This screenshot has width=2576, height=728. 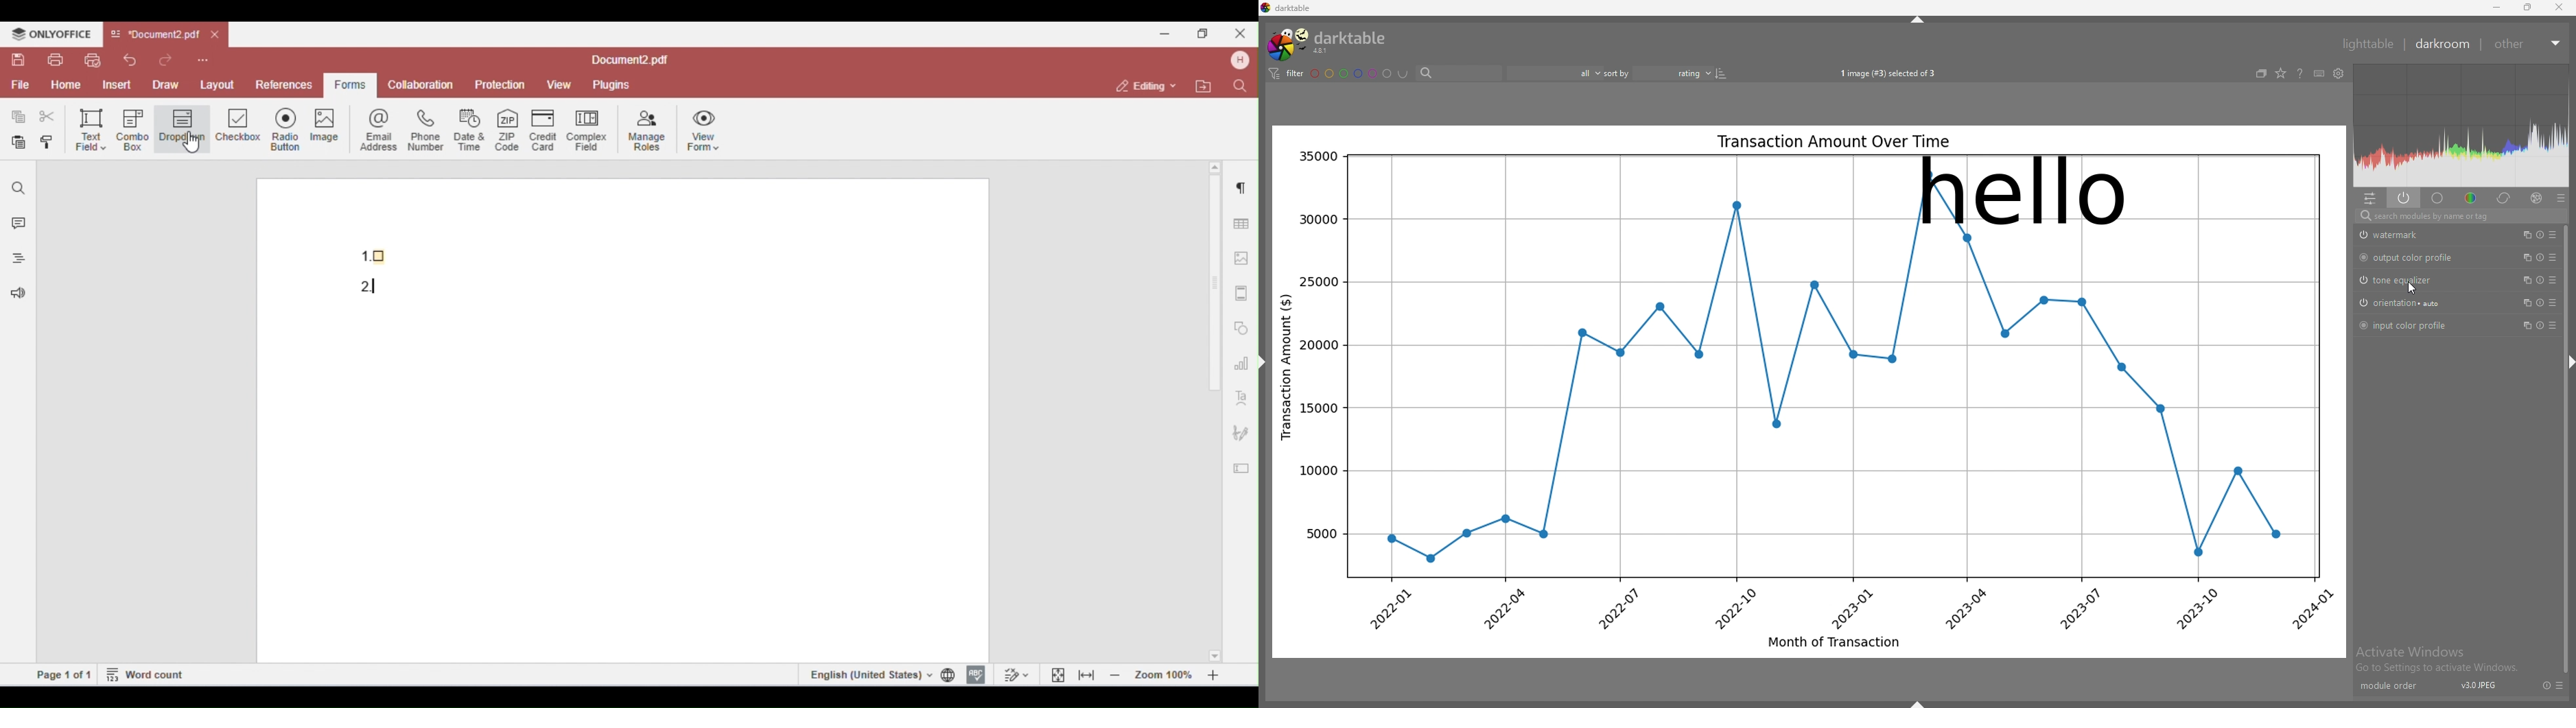 What do you see at coordinates (1919, 18) in the screenshot?
I see `hide` at bounding box center [1919, 18].